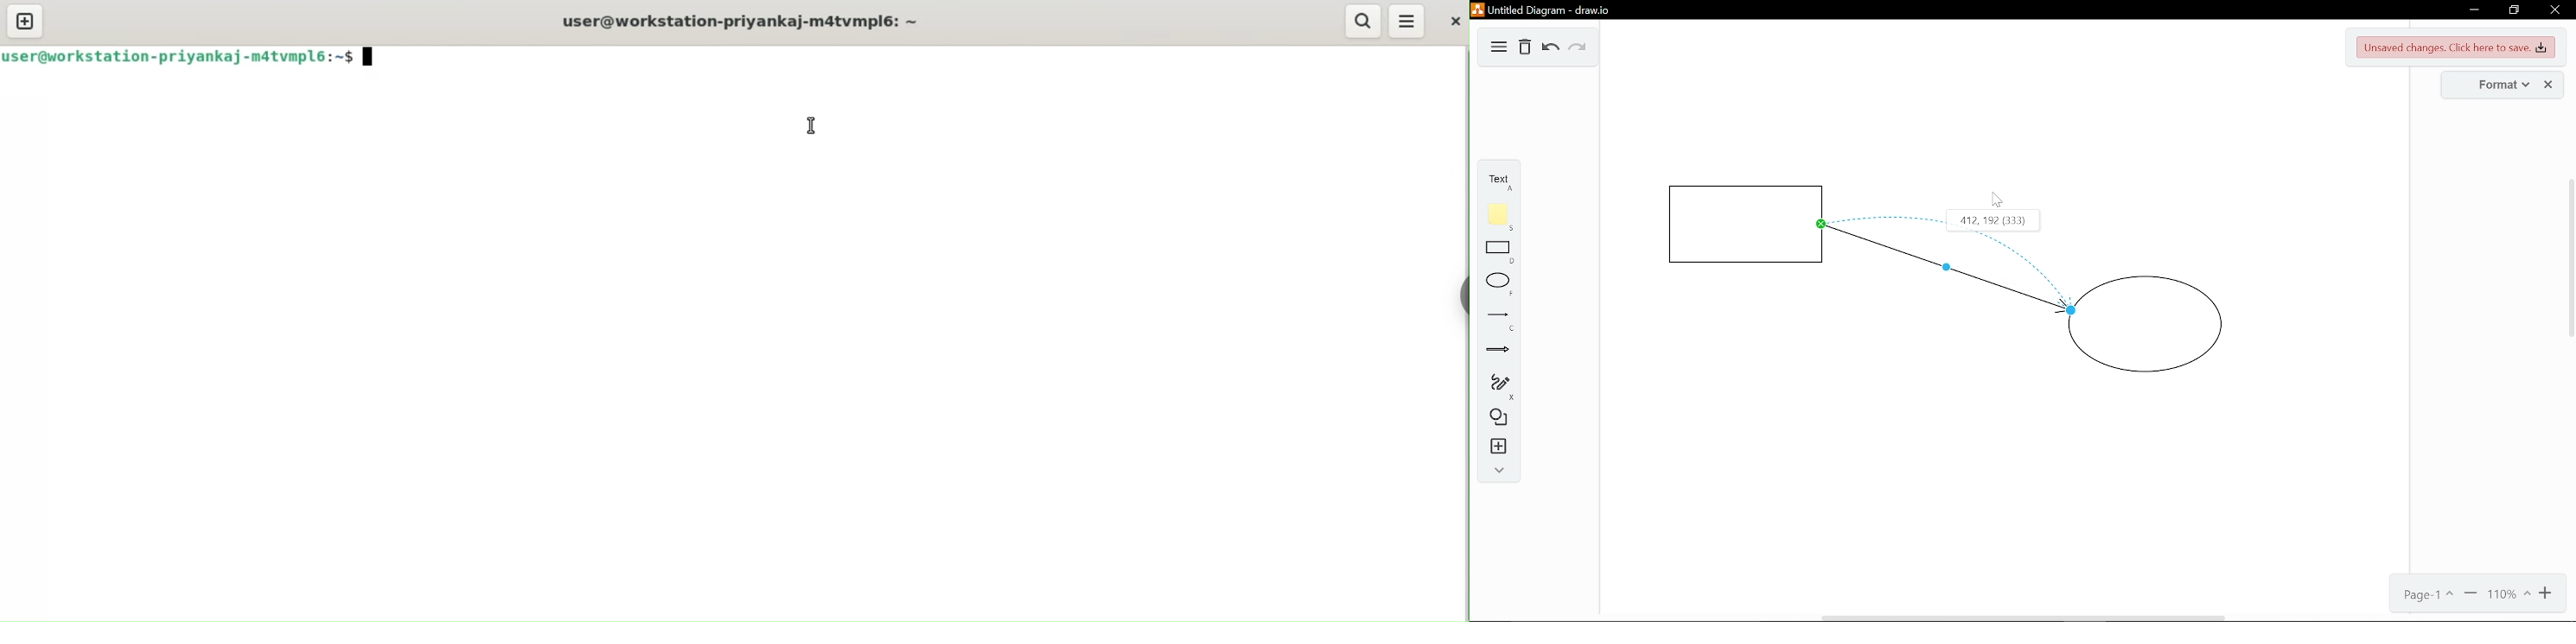 The image size is (2576, 644). What do you see at coordinates (1495, 386) in the screenshot?
I see `Freehand` at bounding box center [1495, 386].